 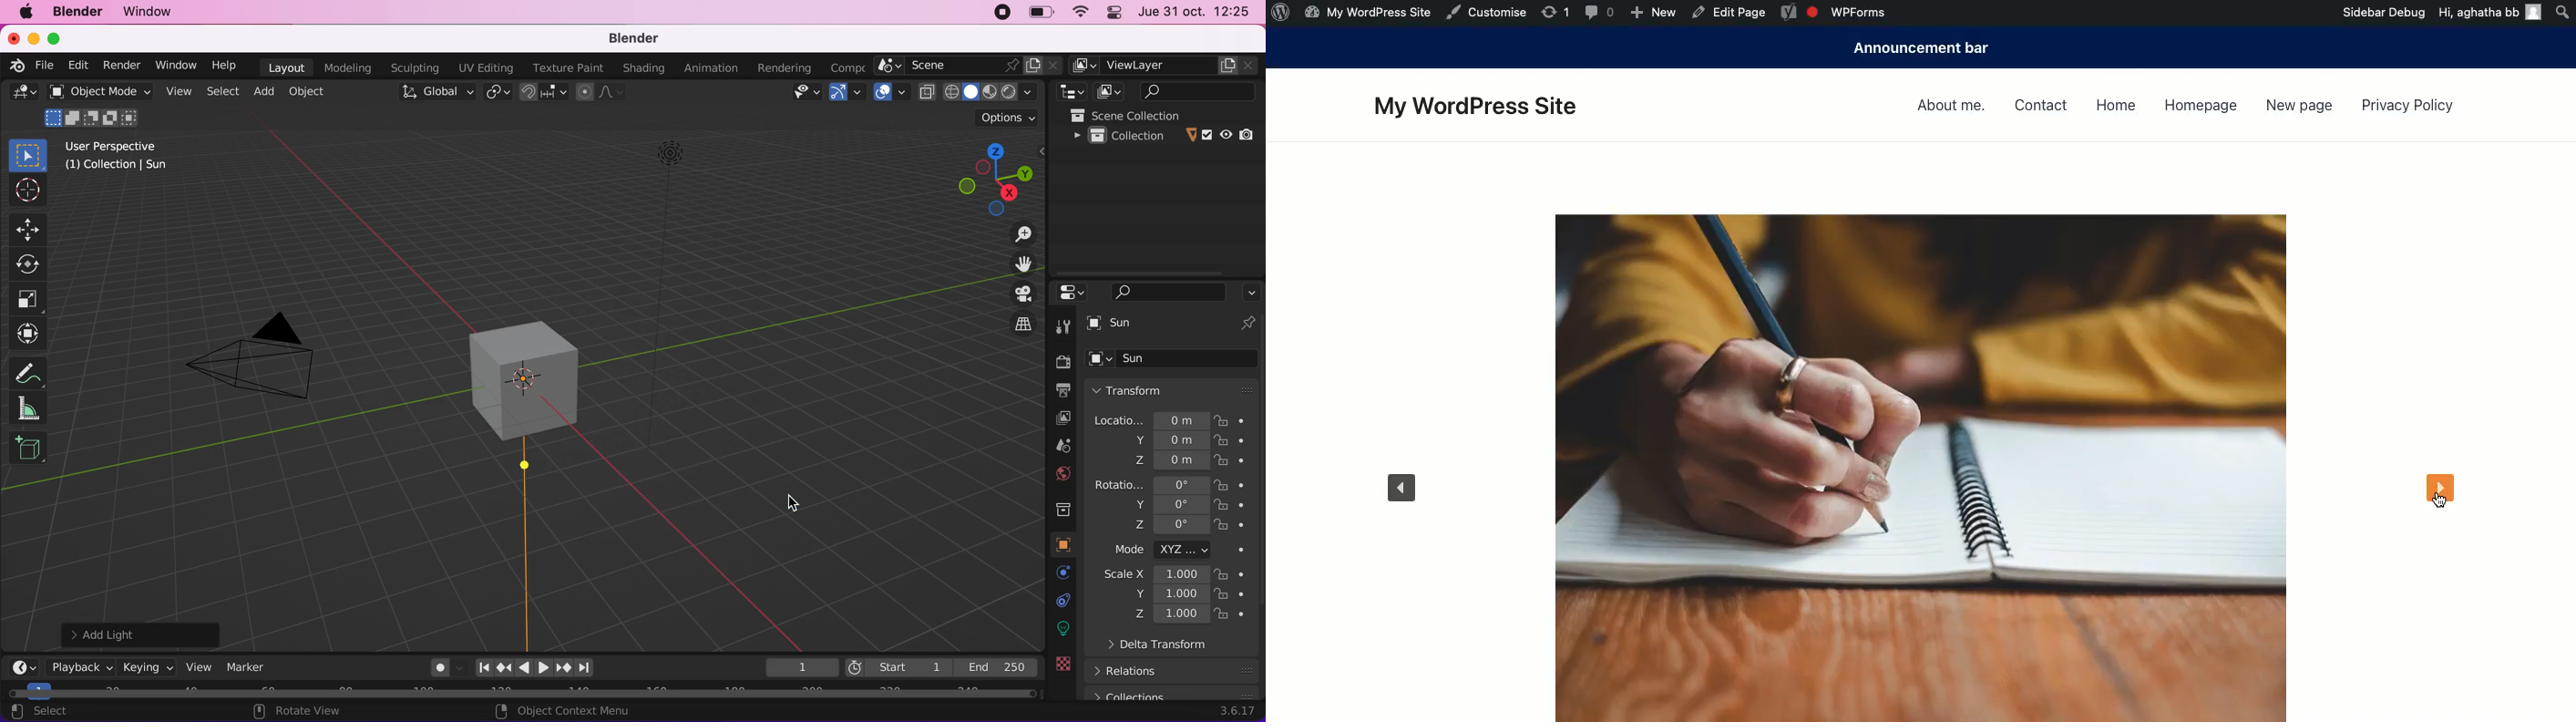 What do you see at coordinates (559, 711) in the screenshot?
I see `object context menu` at bounding box center [559, 711].